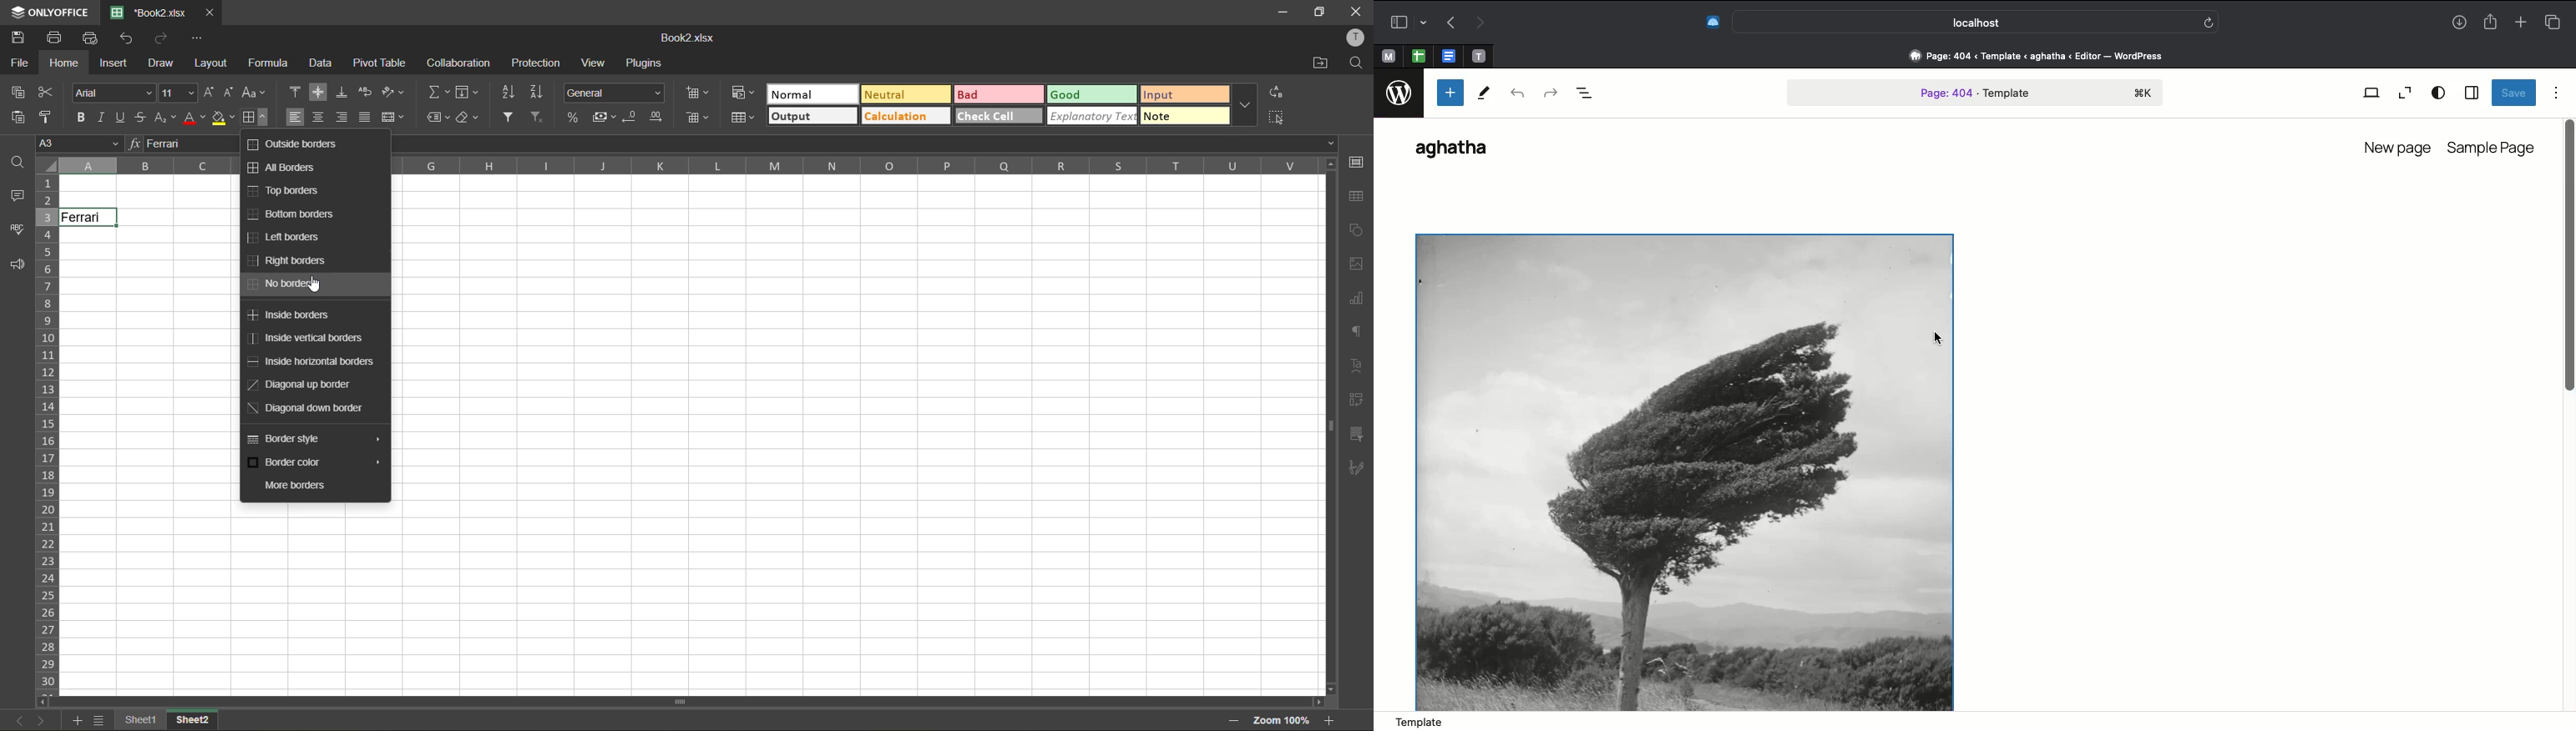 The image size is (2576, 756). What do you see at coordinates (224, 117) in the screenshot?
I see `fill color` at bounding box center [224, 117].